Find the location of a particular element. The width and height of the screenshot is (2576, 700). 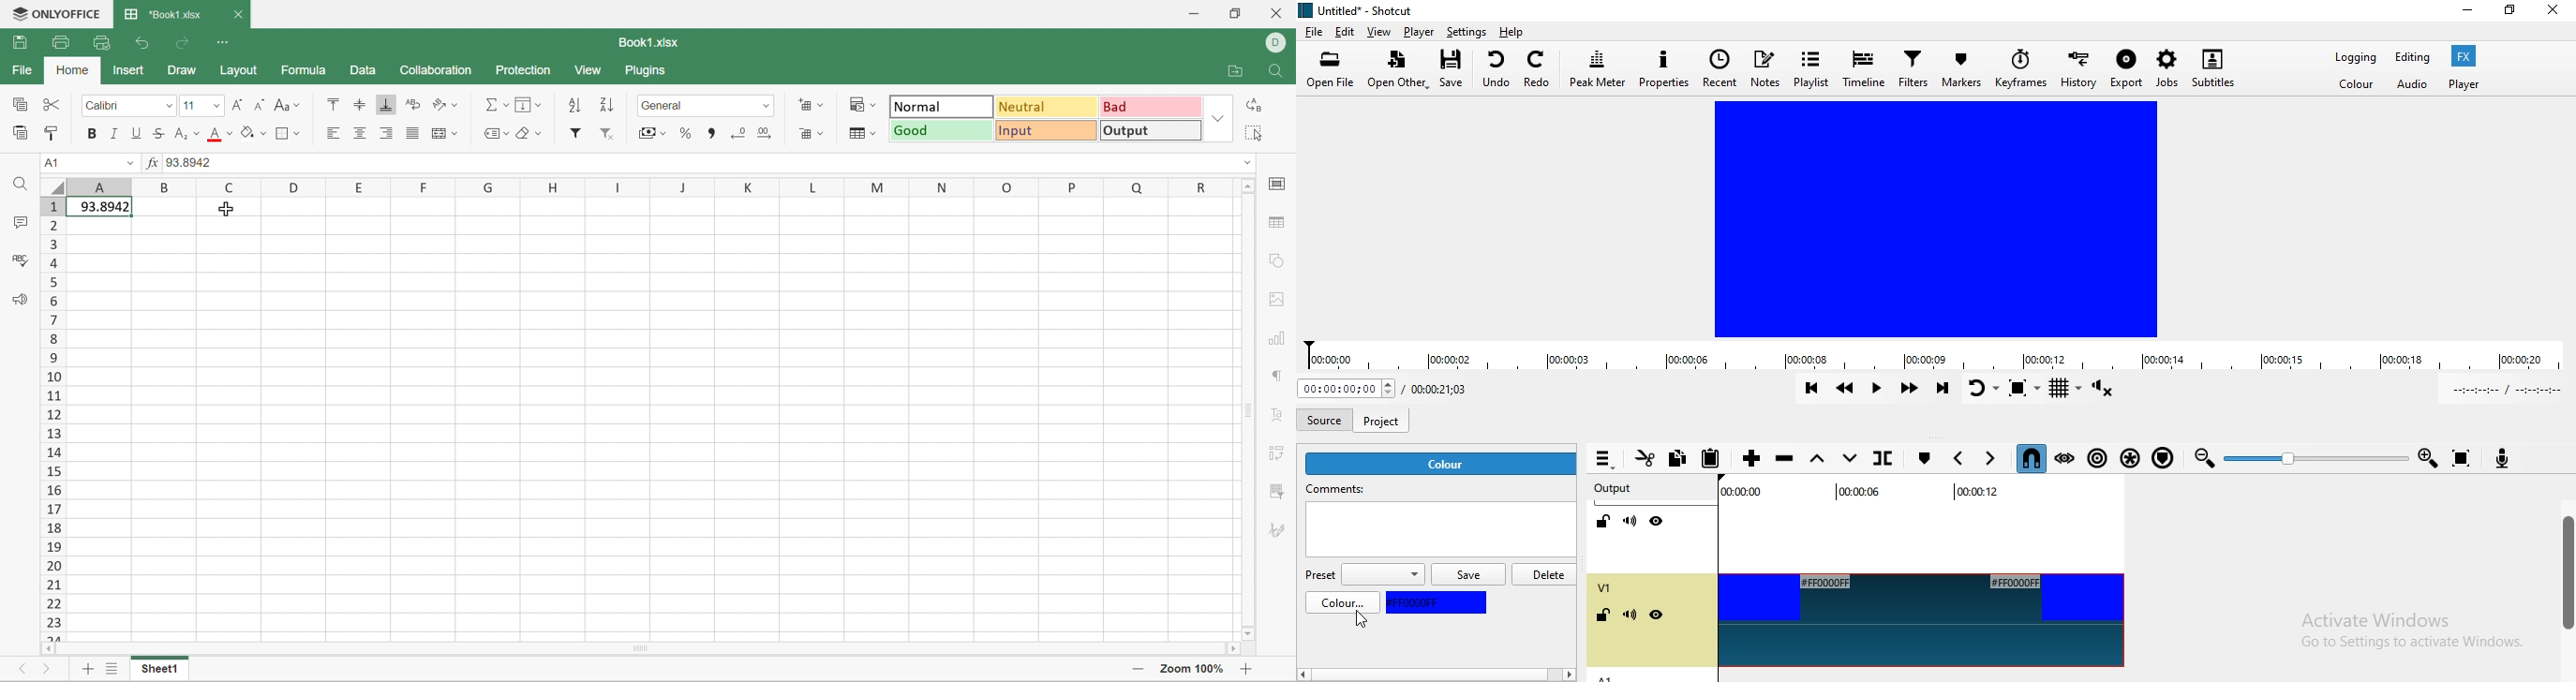

create/edit marker is located at coordinates (1923, 459).